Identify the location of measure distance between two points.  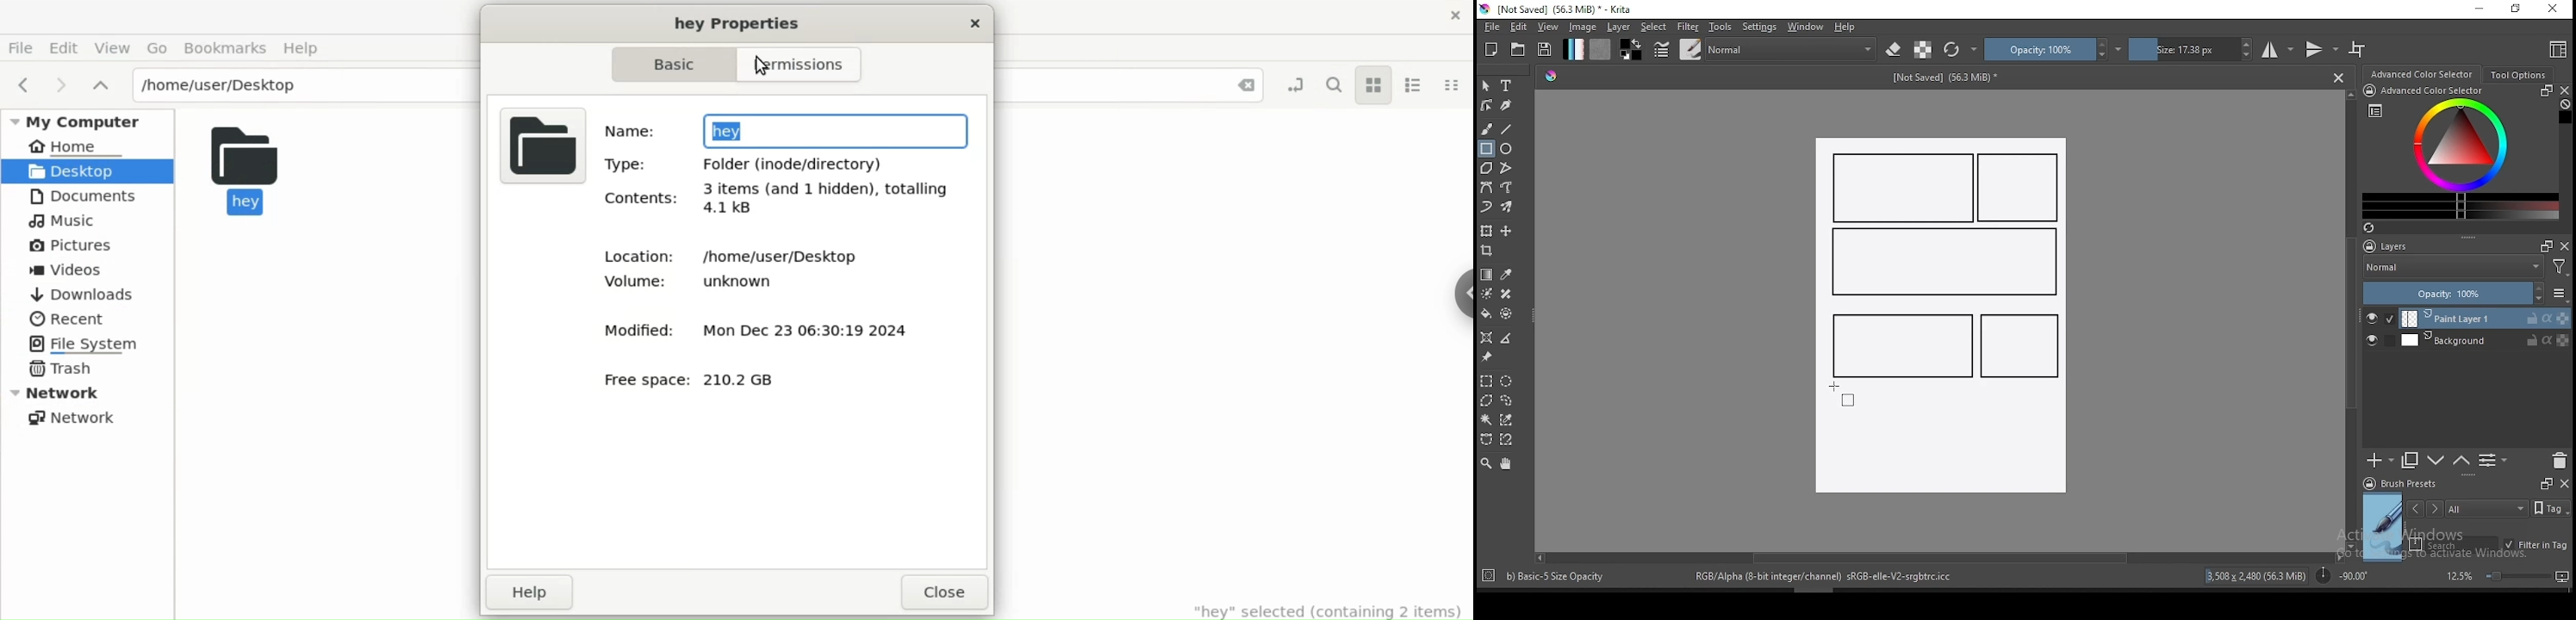
(1507, 339).